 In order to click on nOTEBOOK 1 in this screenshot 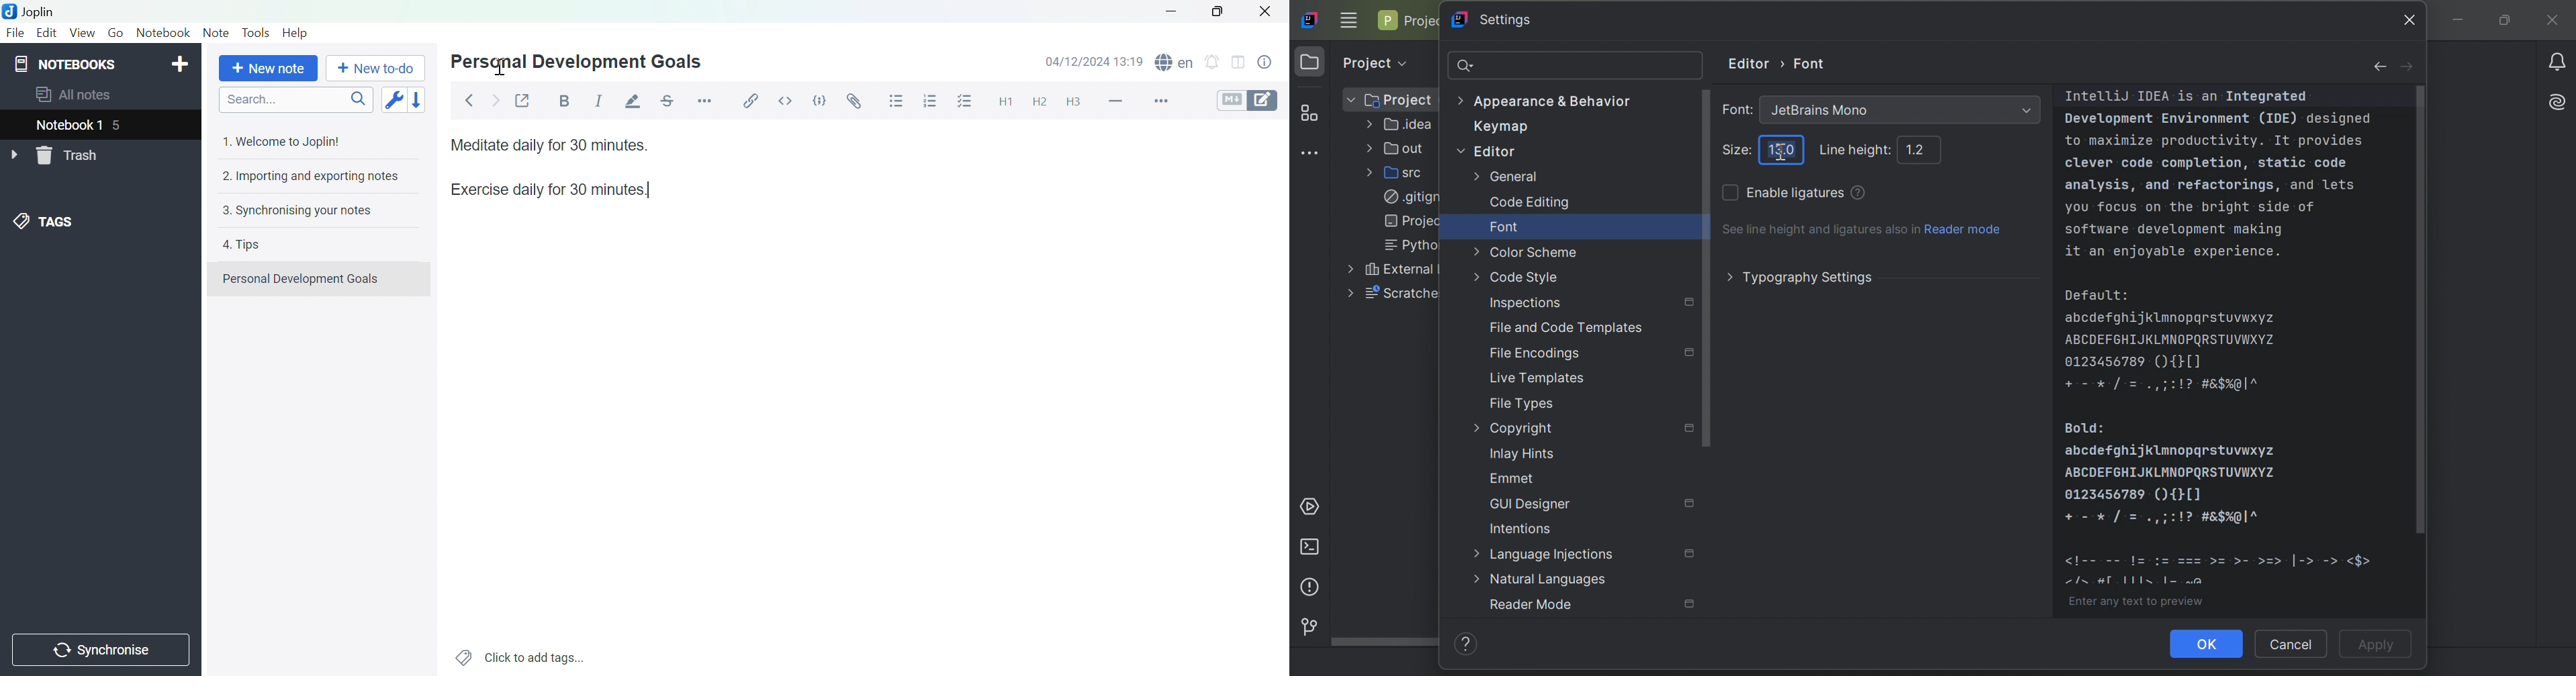, I will do `click(71, 125)`.